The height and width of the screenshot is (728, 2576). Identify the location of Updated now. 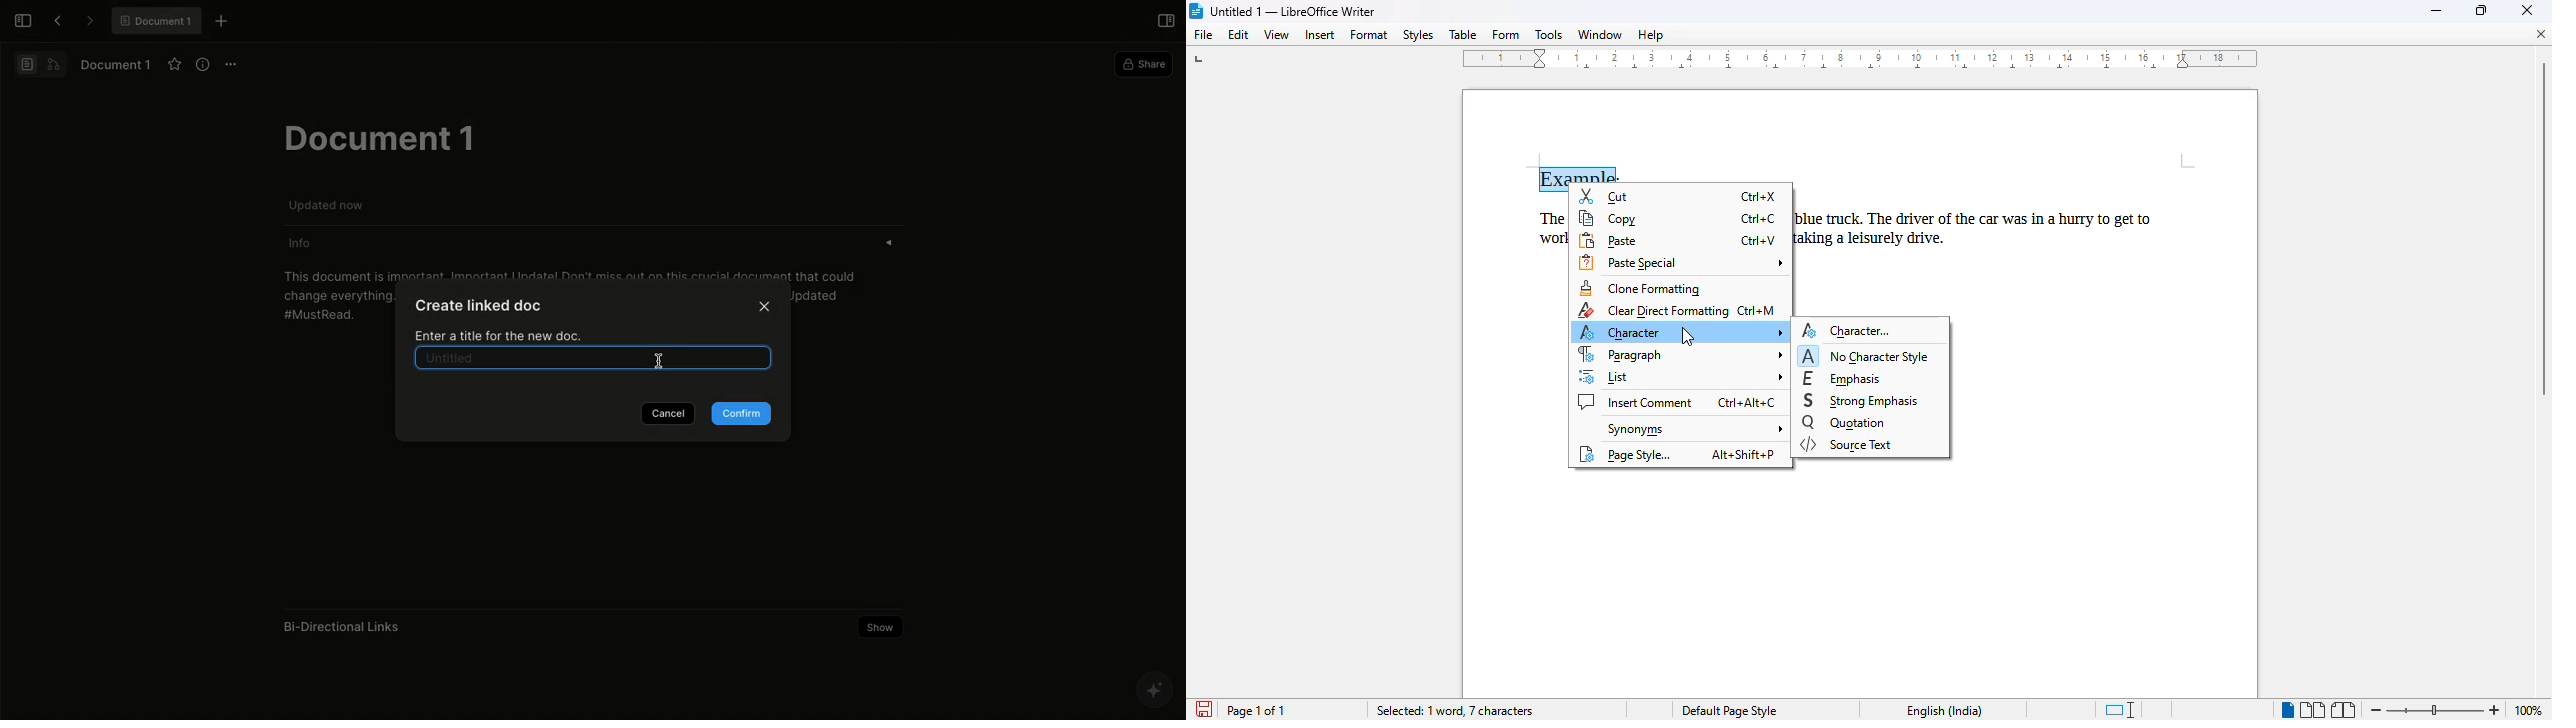
(329, 204).